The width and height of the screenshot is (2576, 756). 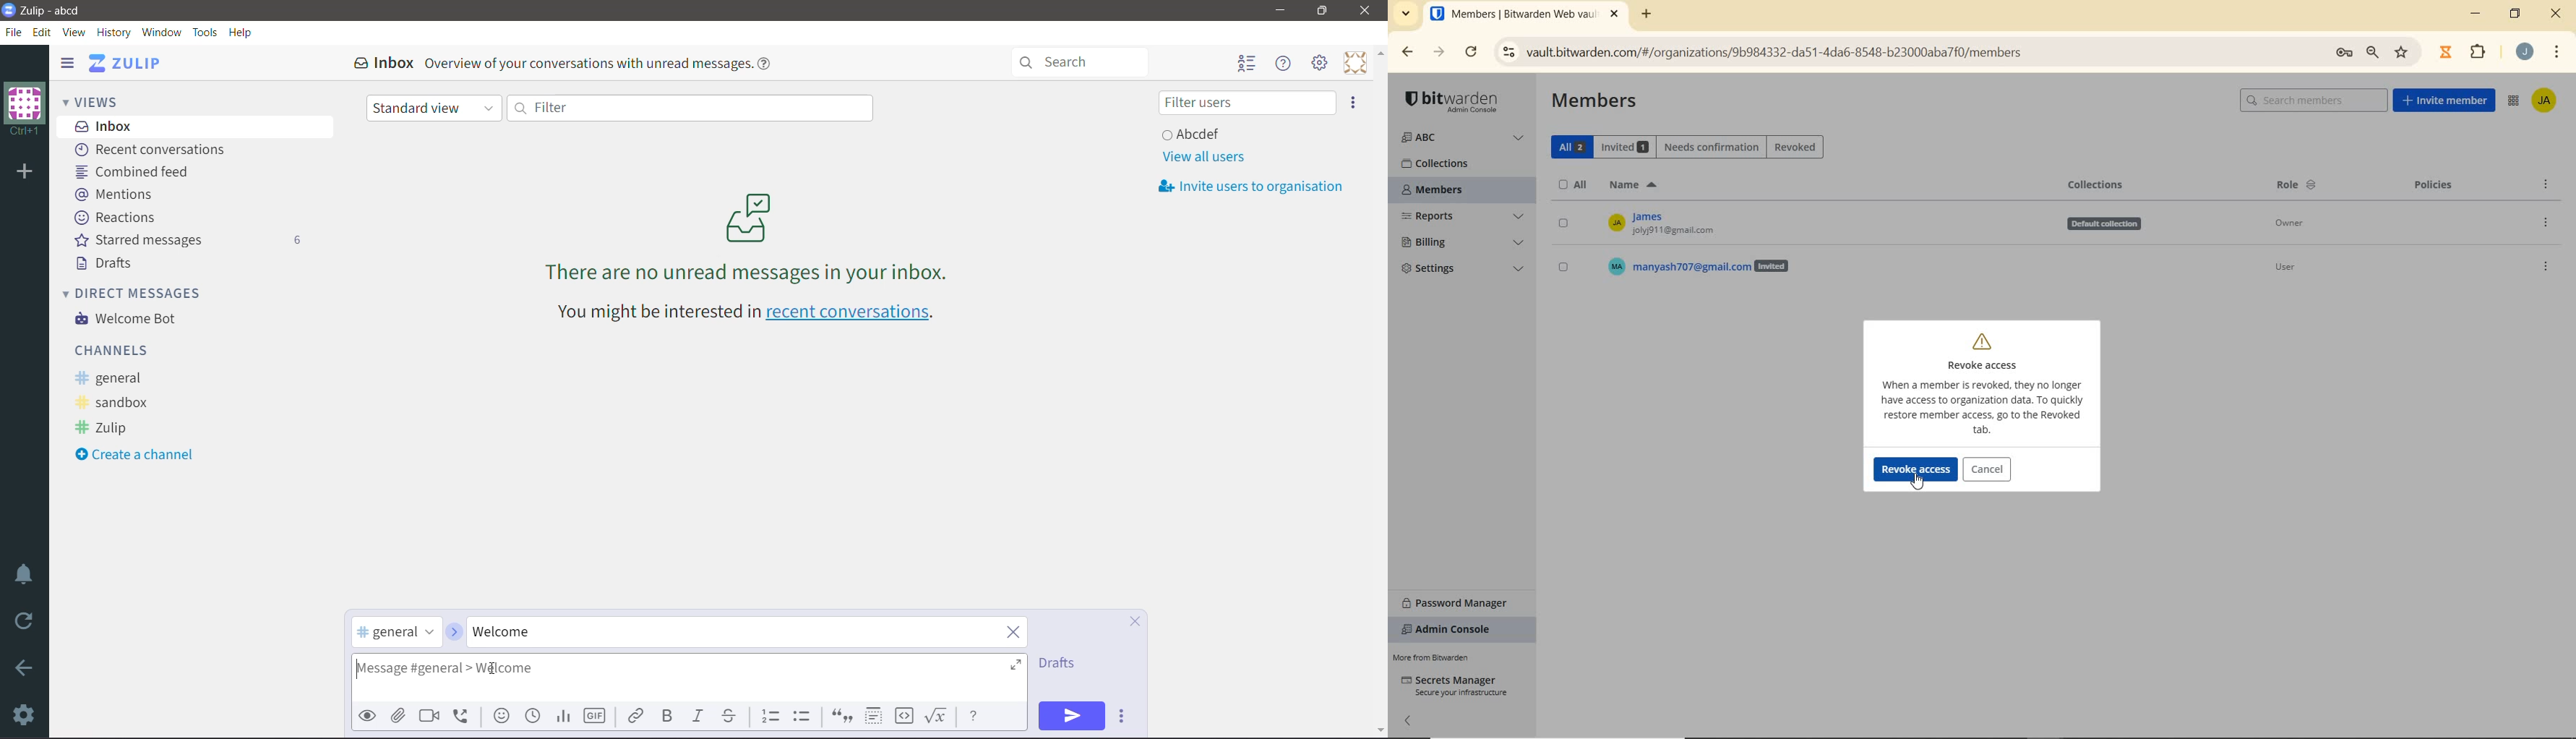 What do you see at coordinates (1594, 102) in the screenshot?
I see `MEMBERS` at bounding box center [1594, 102].